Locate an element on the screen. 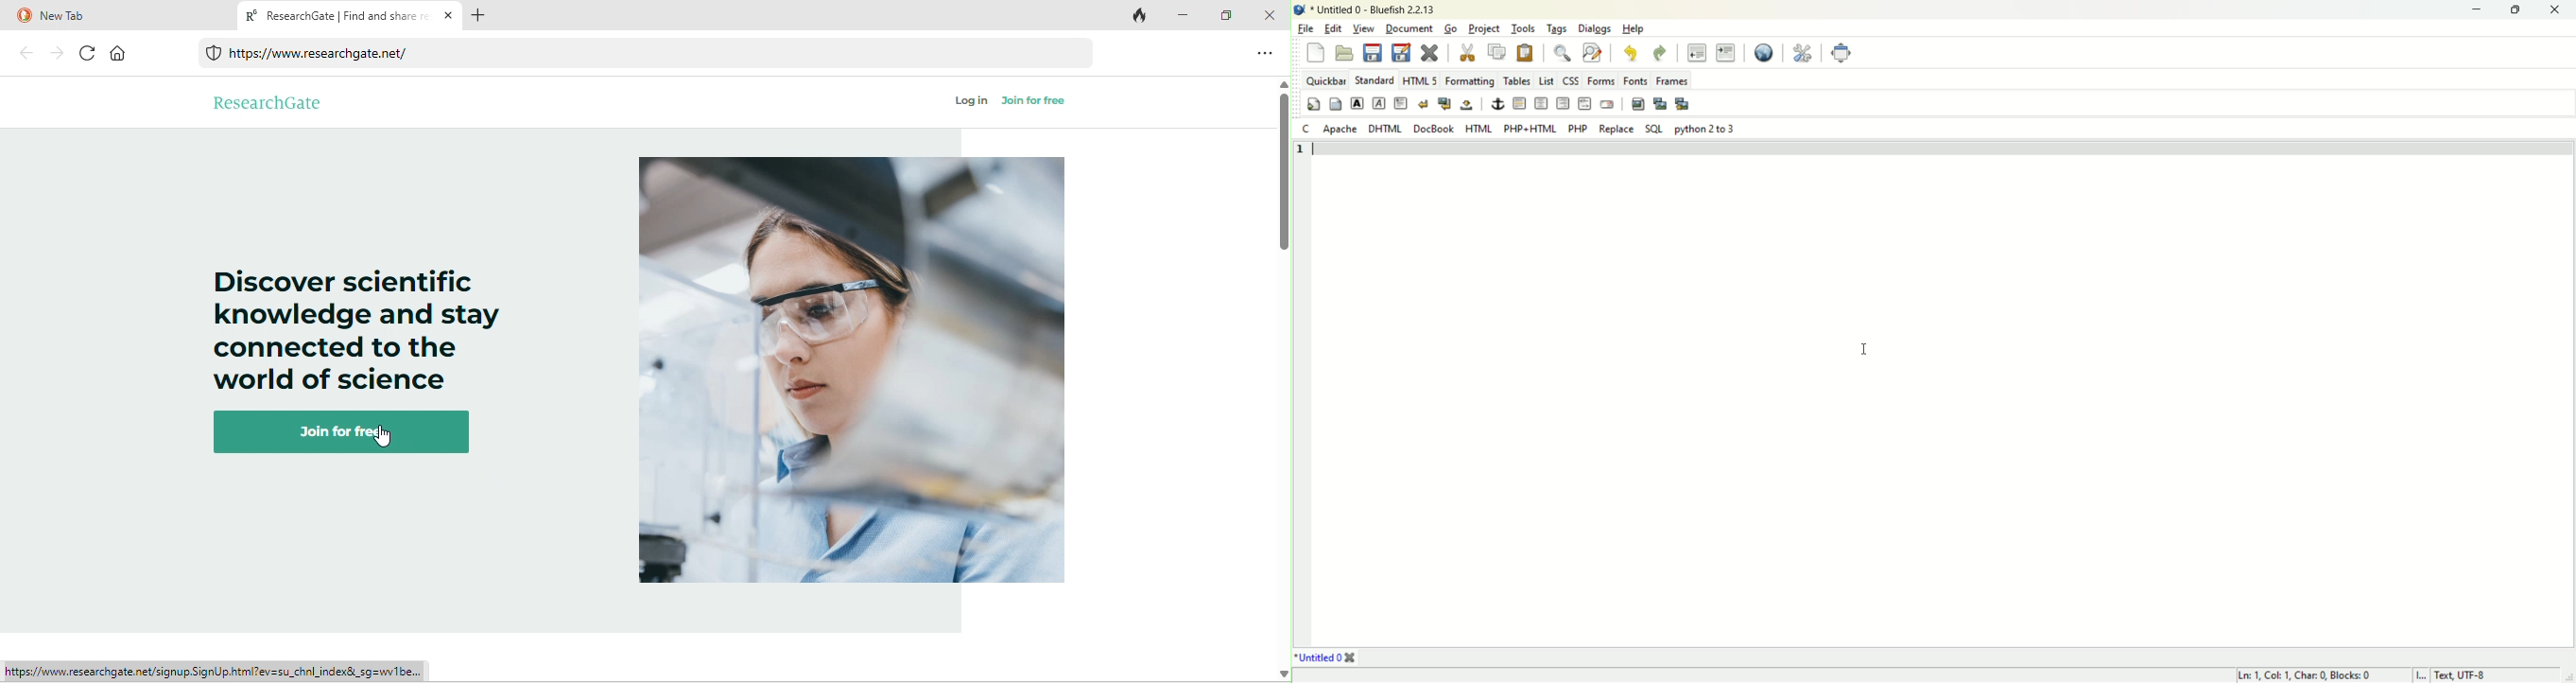 The height and width of the screenshot is (700, 2576). close is located at coordinates (1349, 658).